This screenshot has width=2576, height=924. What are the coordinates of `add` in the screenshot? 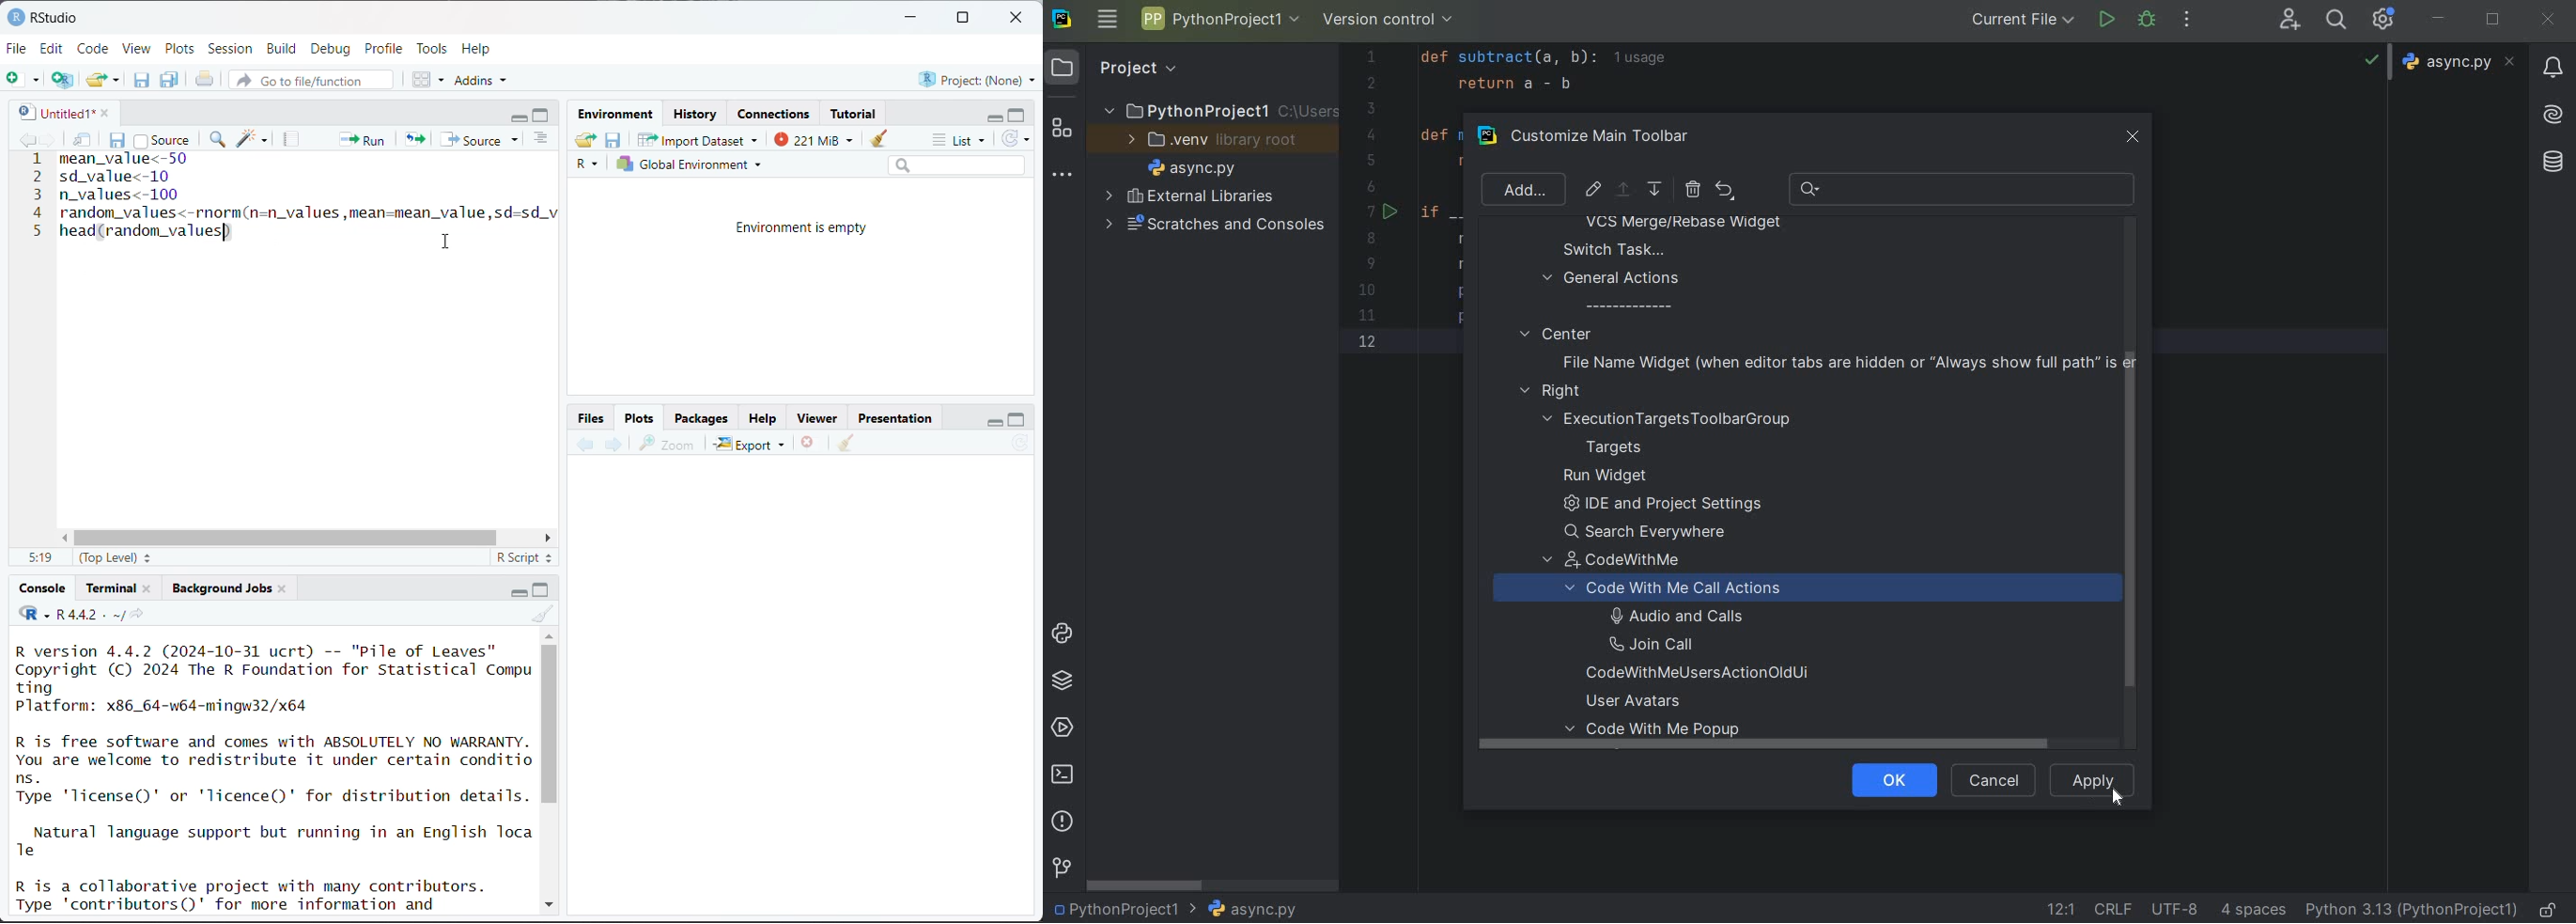 It's located at (1525, 191).